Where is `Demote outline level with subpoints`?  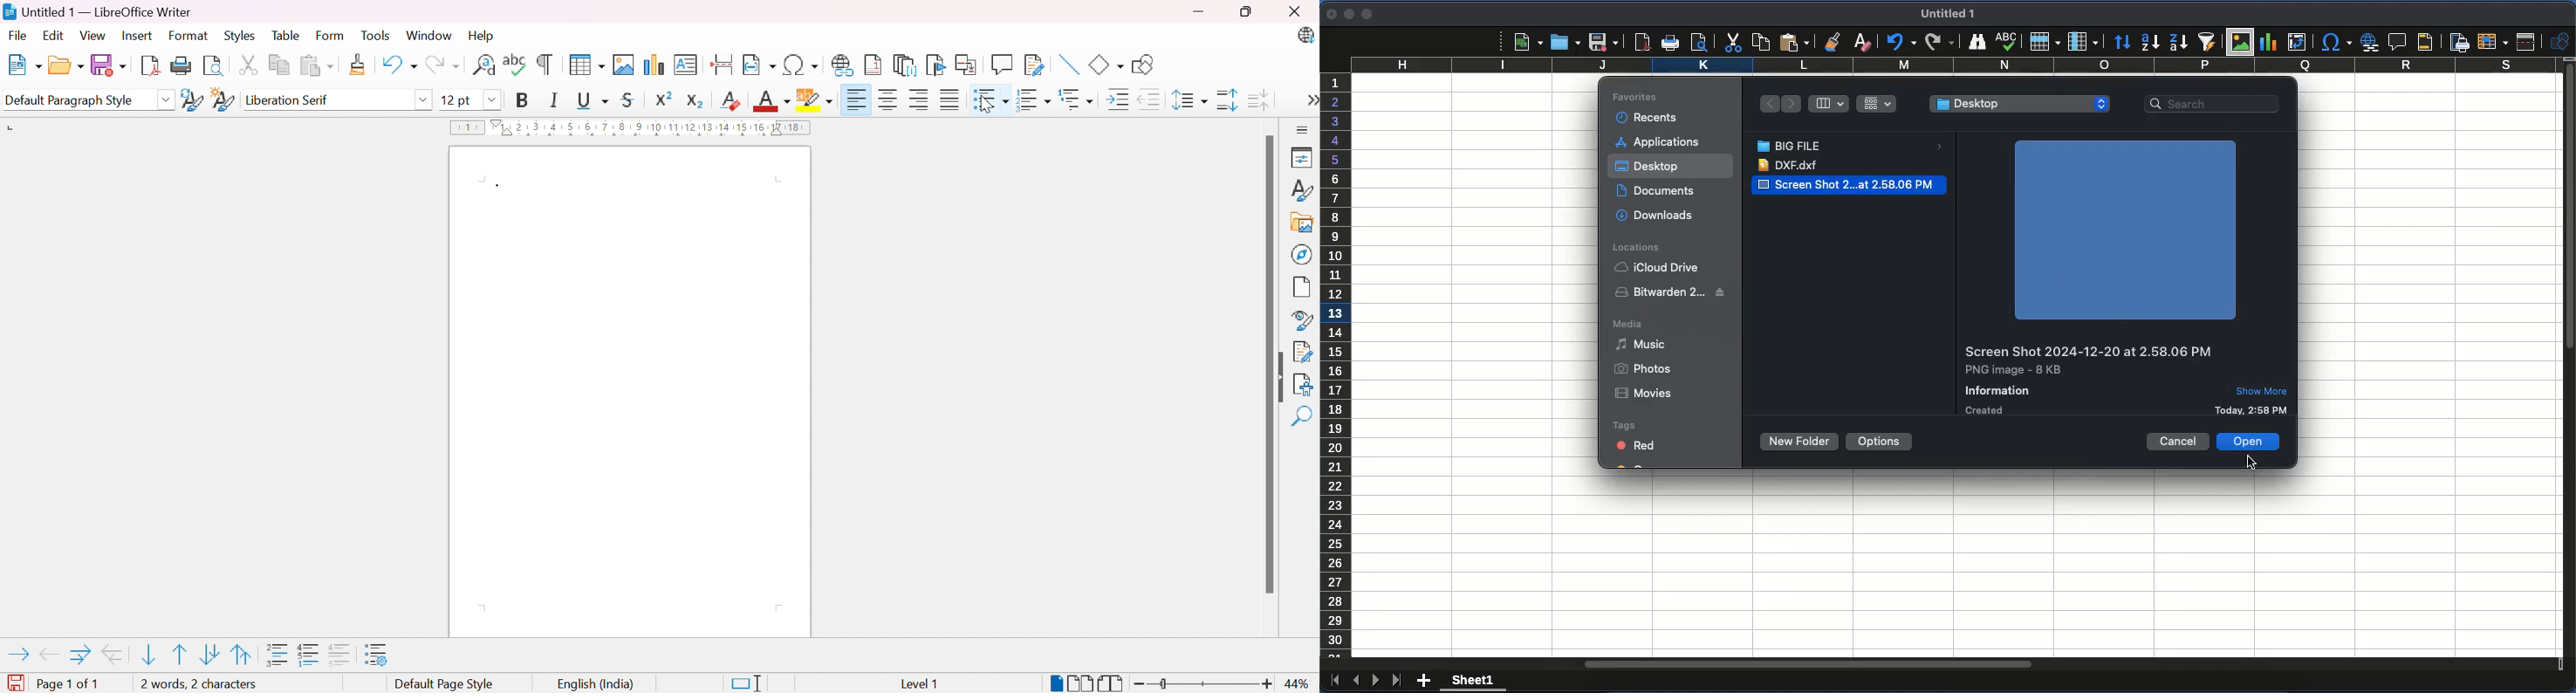 Demote outline level with subpoints is located at coordinates (79, 656).